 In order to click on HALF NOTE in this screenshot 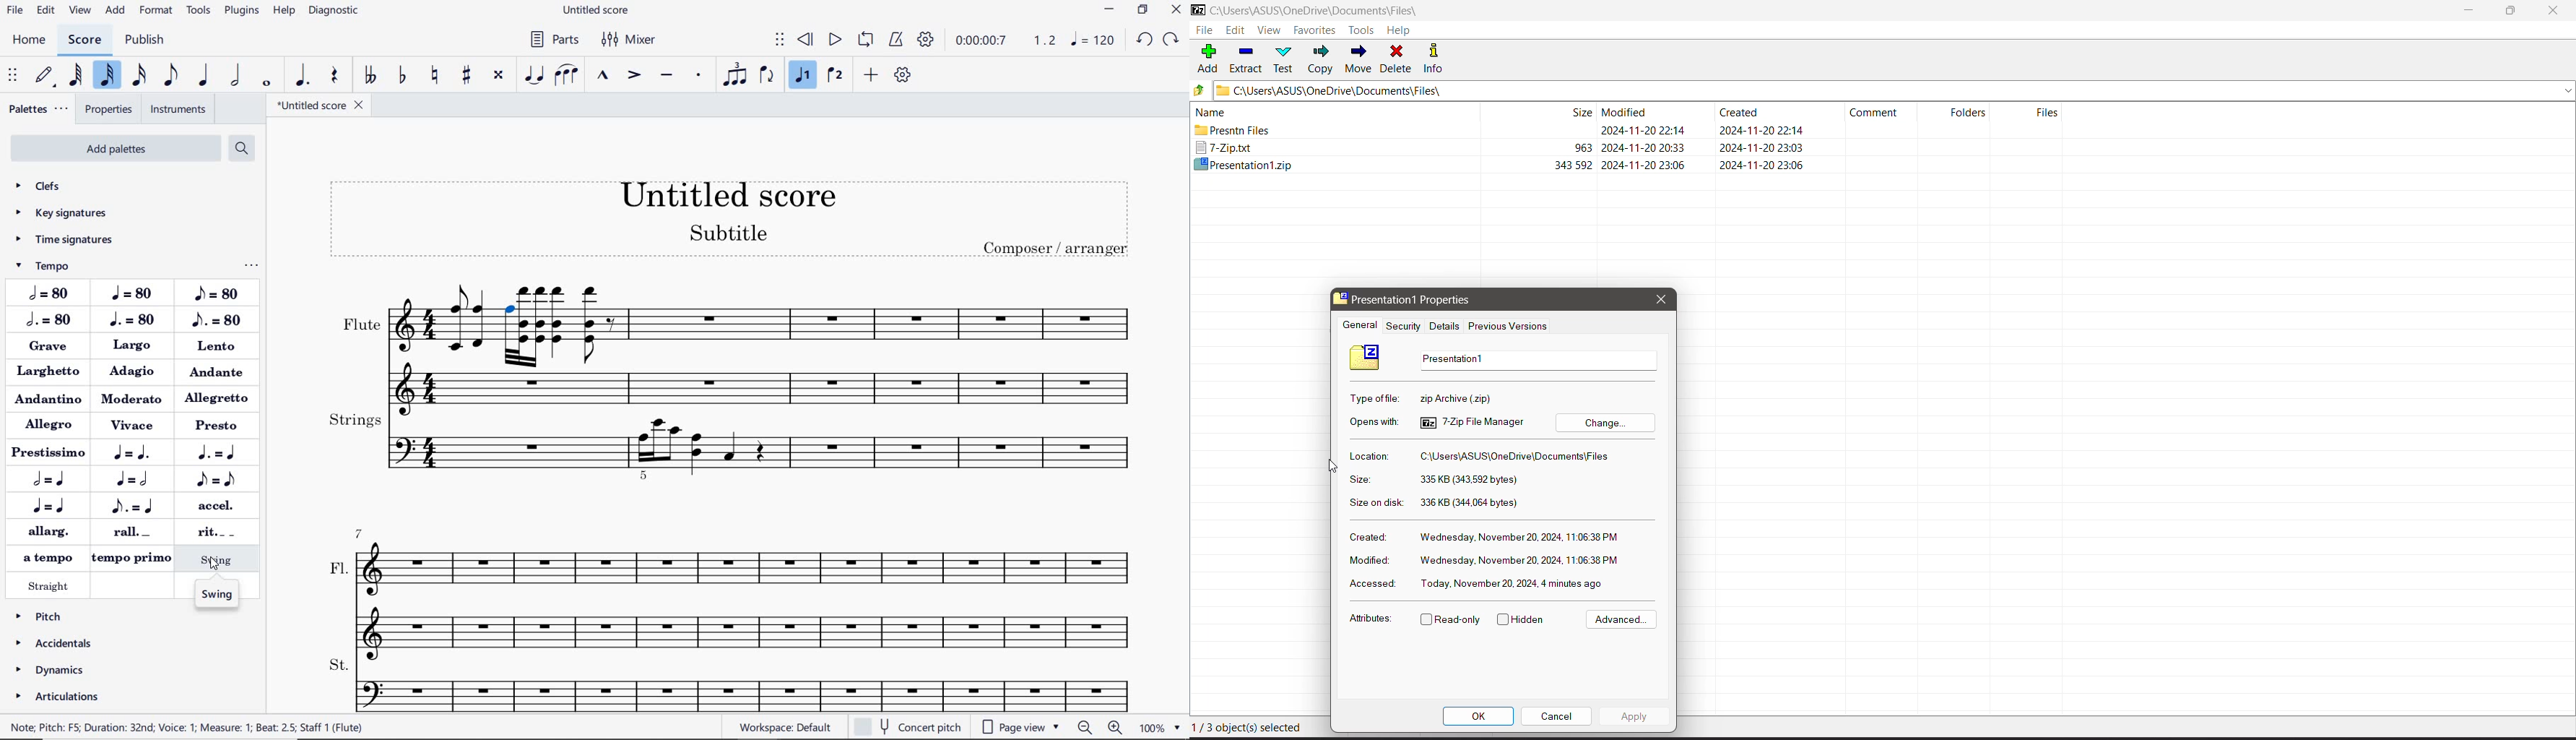, I will do `click(237, 76)`.